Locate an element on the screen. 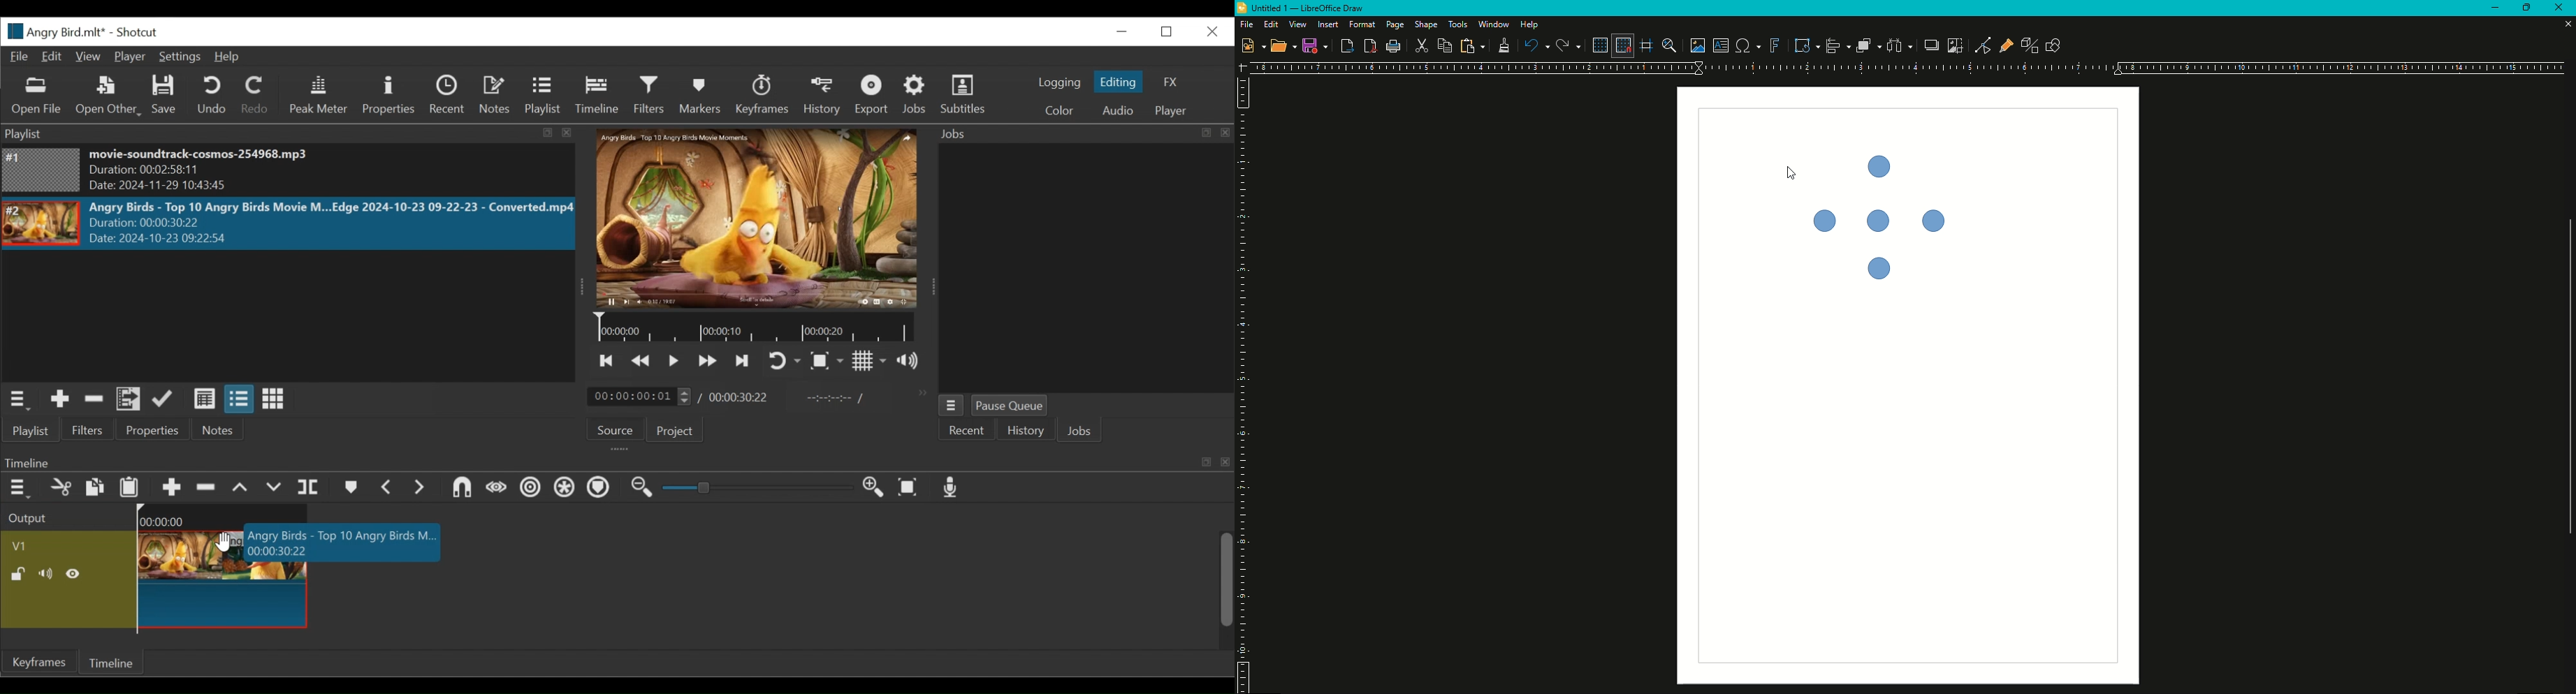  Ripple is located at coordinates (530, 490).